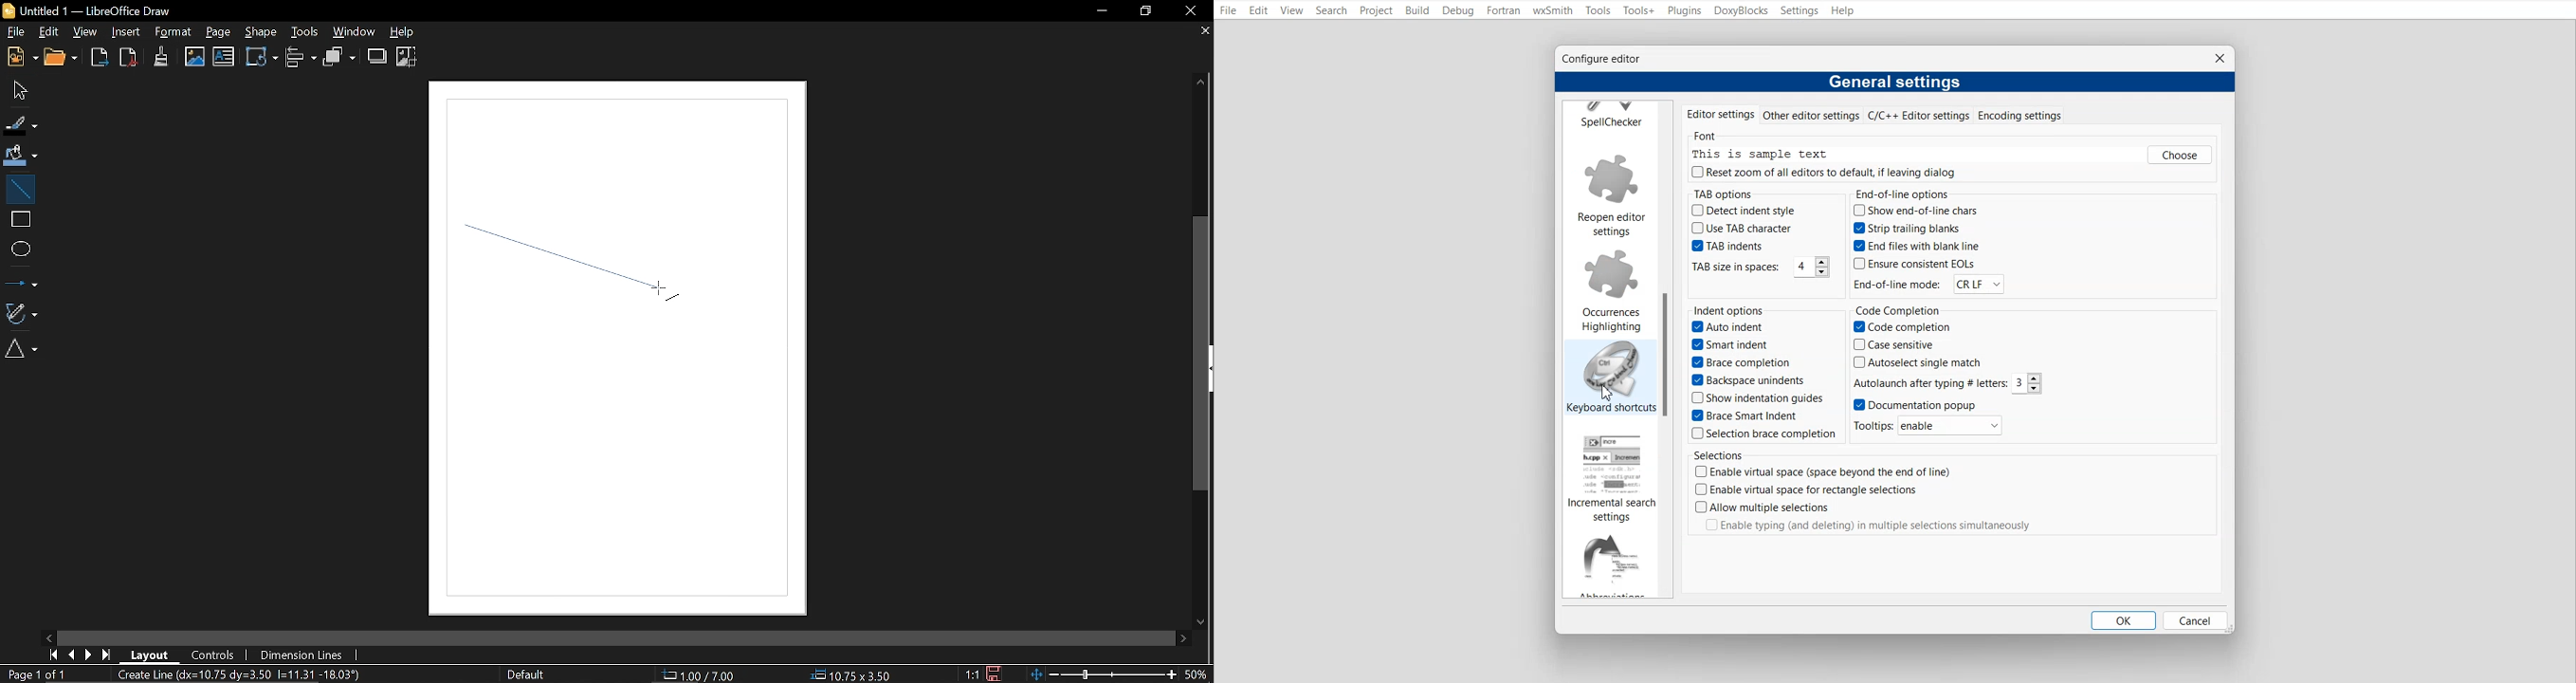  What do you see at coordinates (220, 34) in the screenshot?
I see `Page` at bounding box center [220, 34].